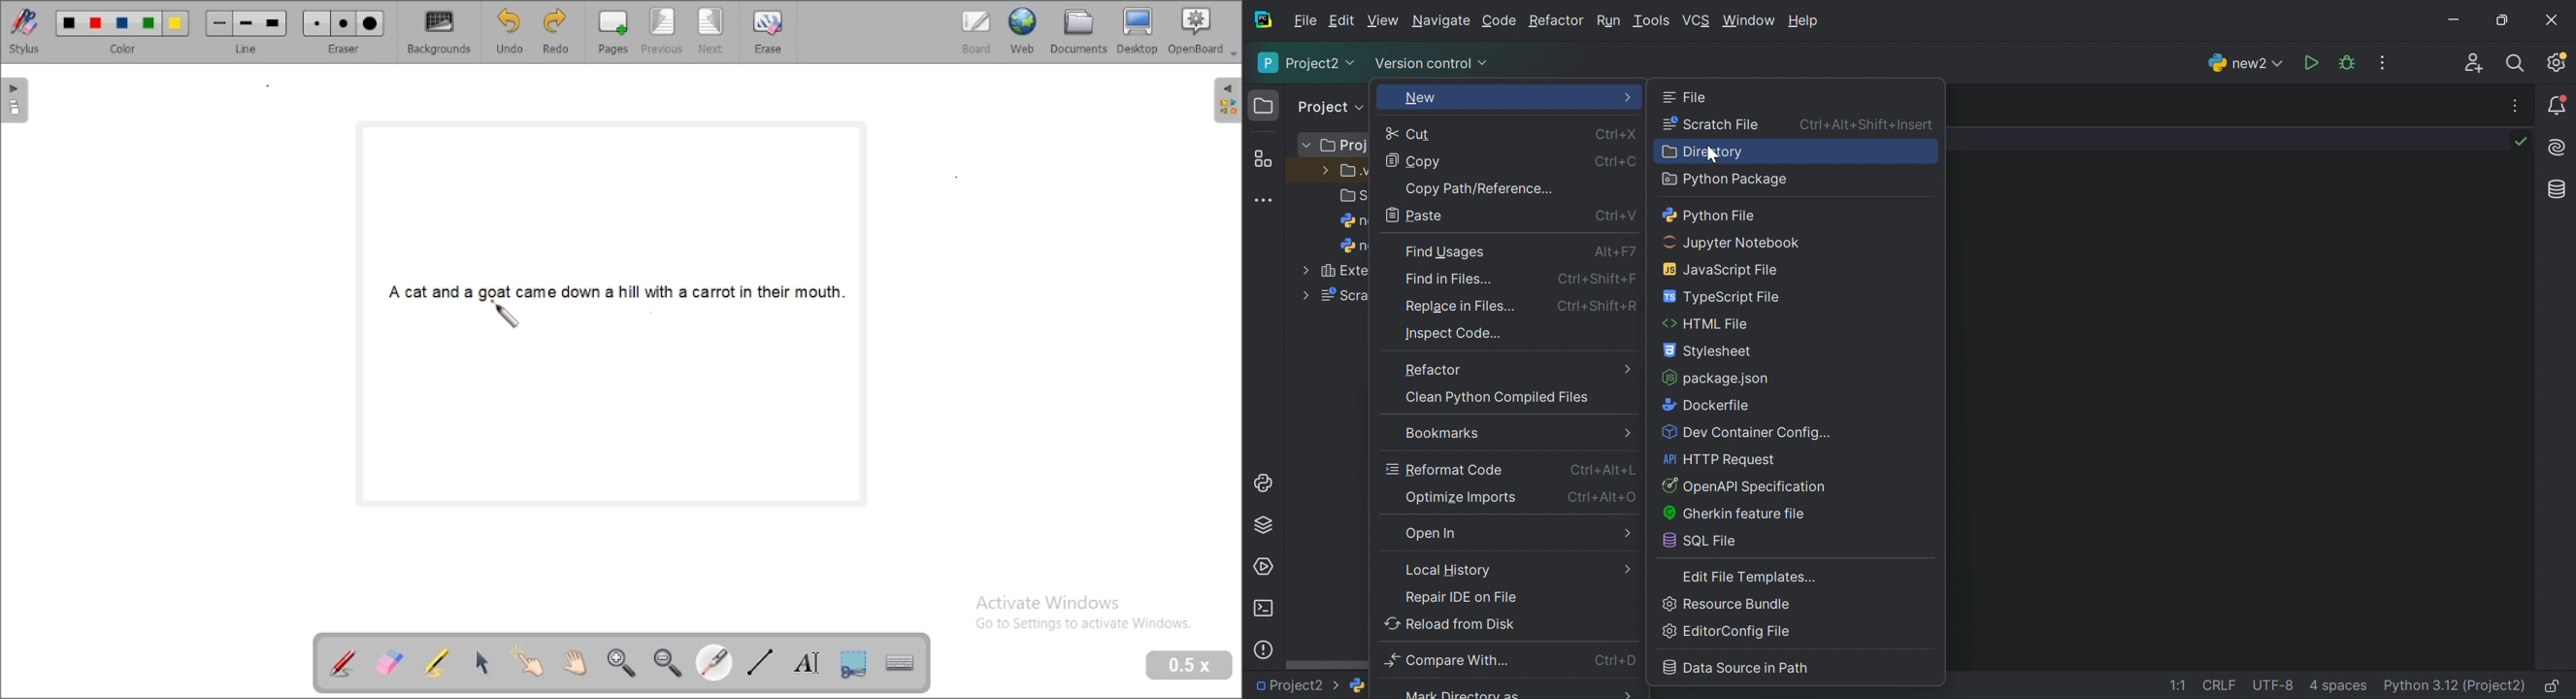  What do you see at coordinates (1349, 221) in the screenshot?
I see `n` at bounding box center [1349, 221].